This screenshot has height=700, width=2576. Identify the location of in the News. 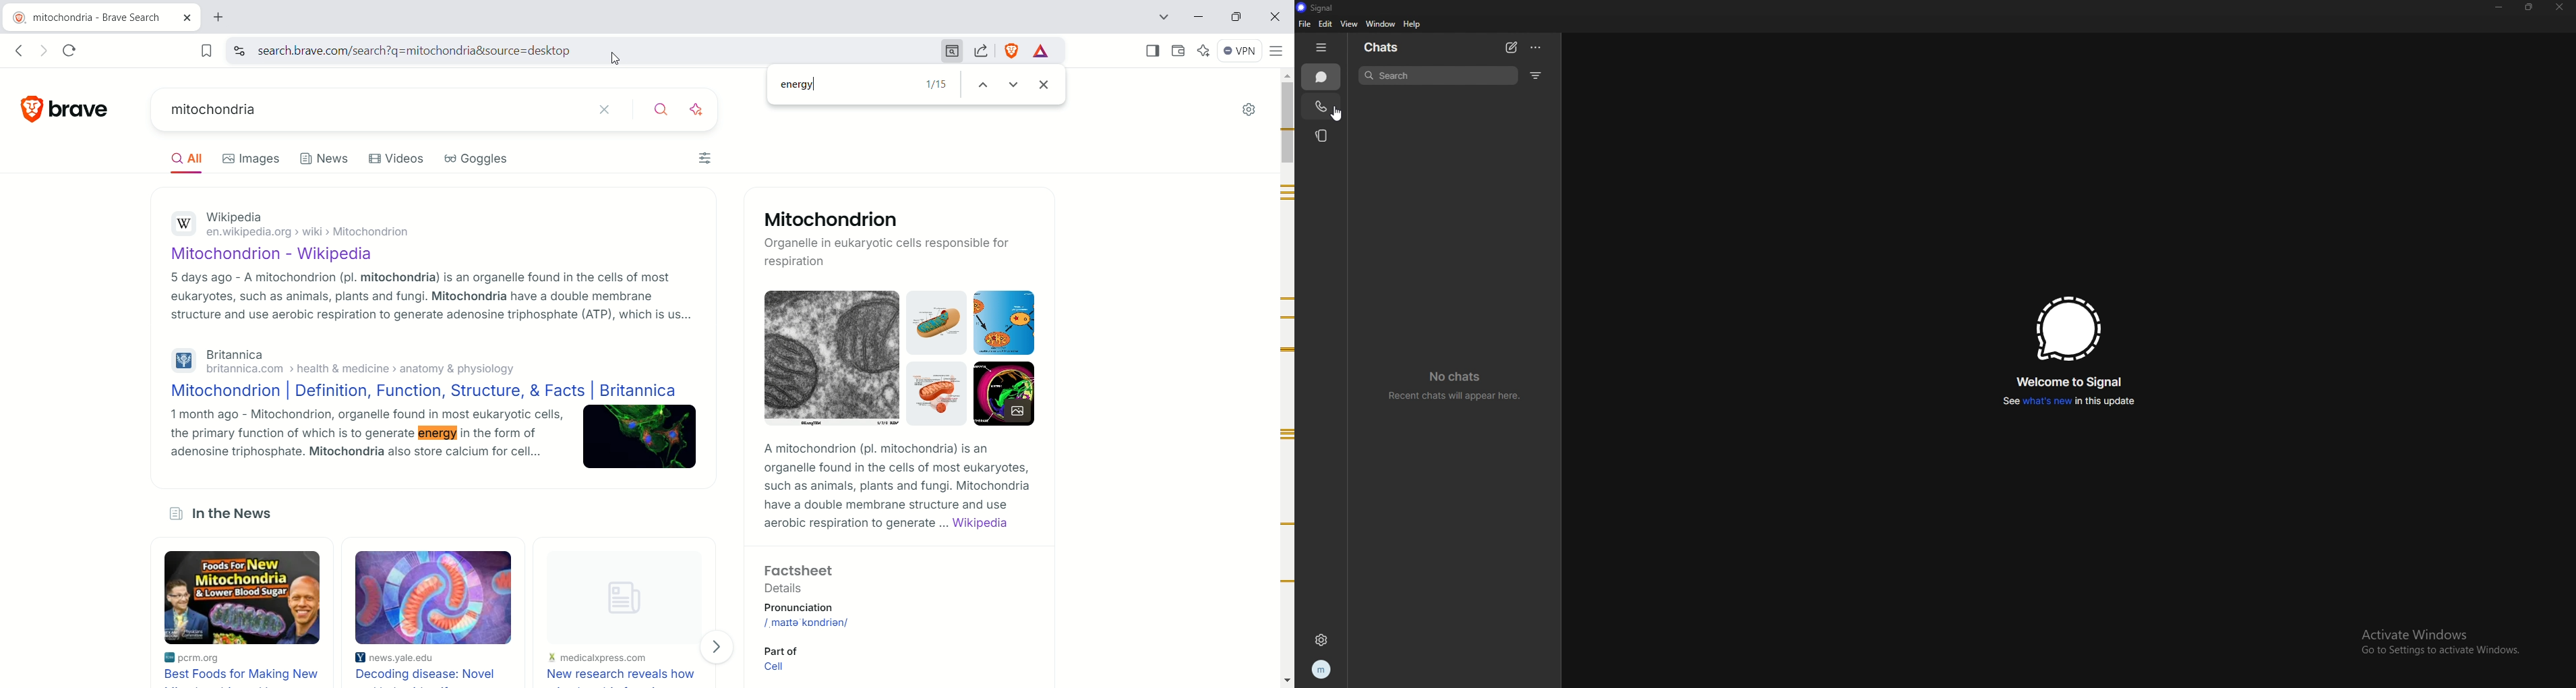
(227, 513).